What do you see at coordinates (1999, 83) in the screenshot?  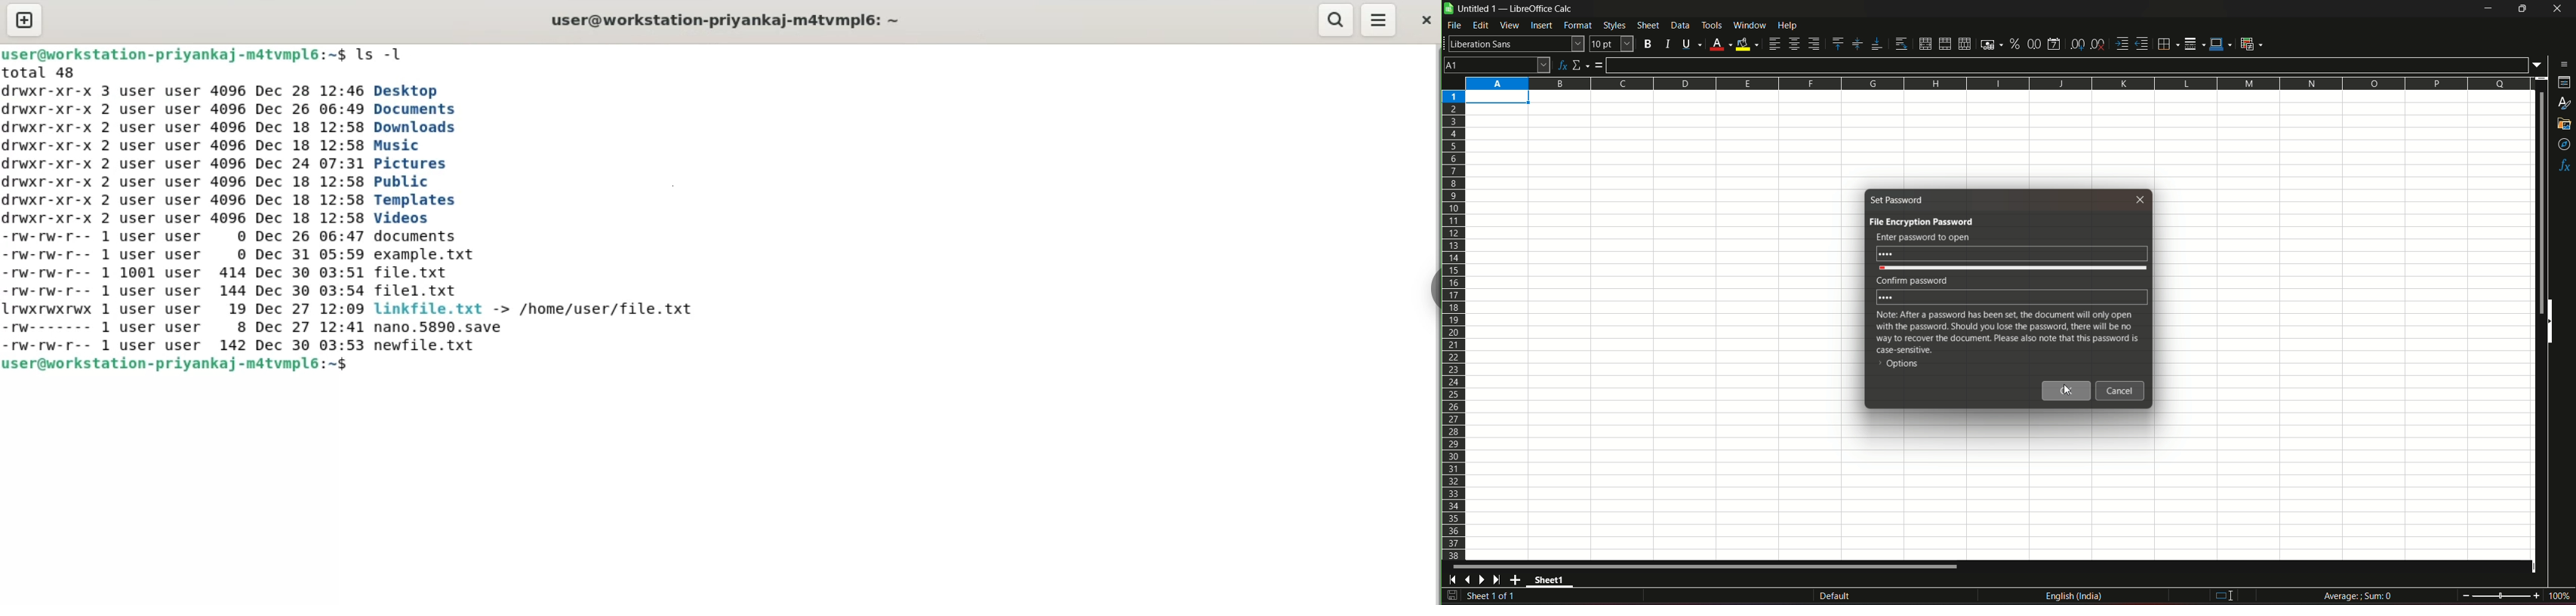 I see `columns` at bounding box center [1999, 83].